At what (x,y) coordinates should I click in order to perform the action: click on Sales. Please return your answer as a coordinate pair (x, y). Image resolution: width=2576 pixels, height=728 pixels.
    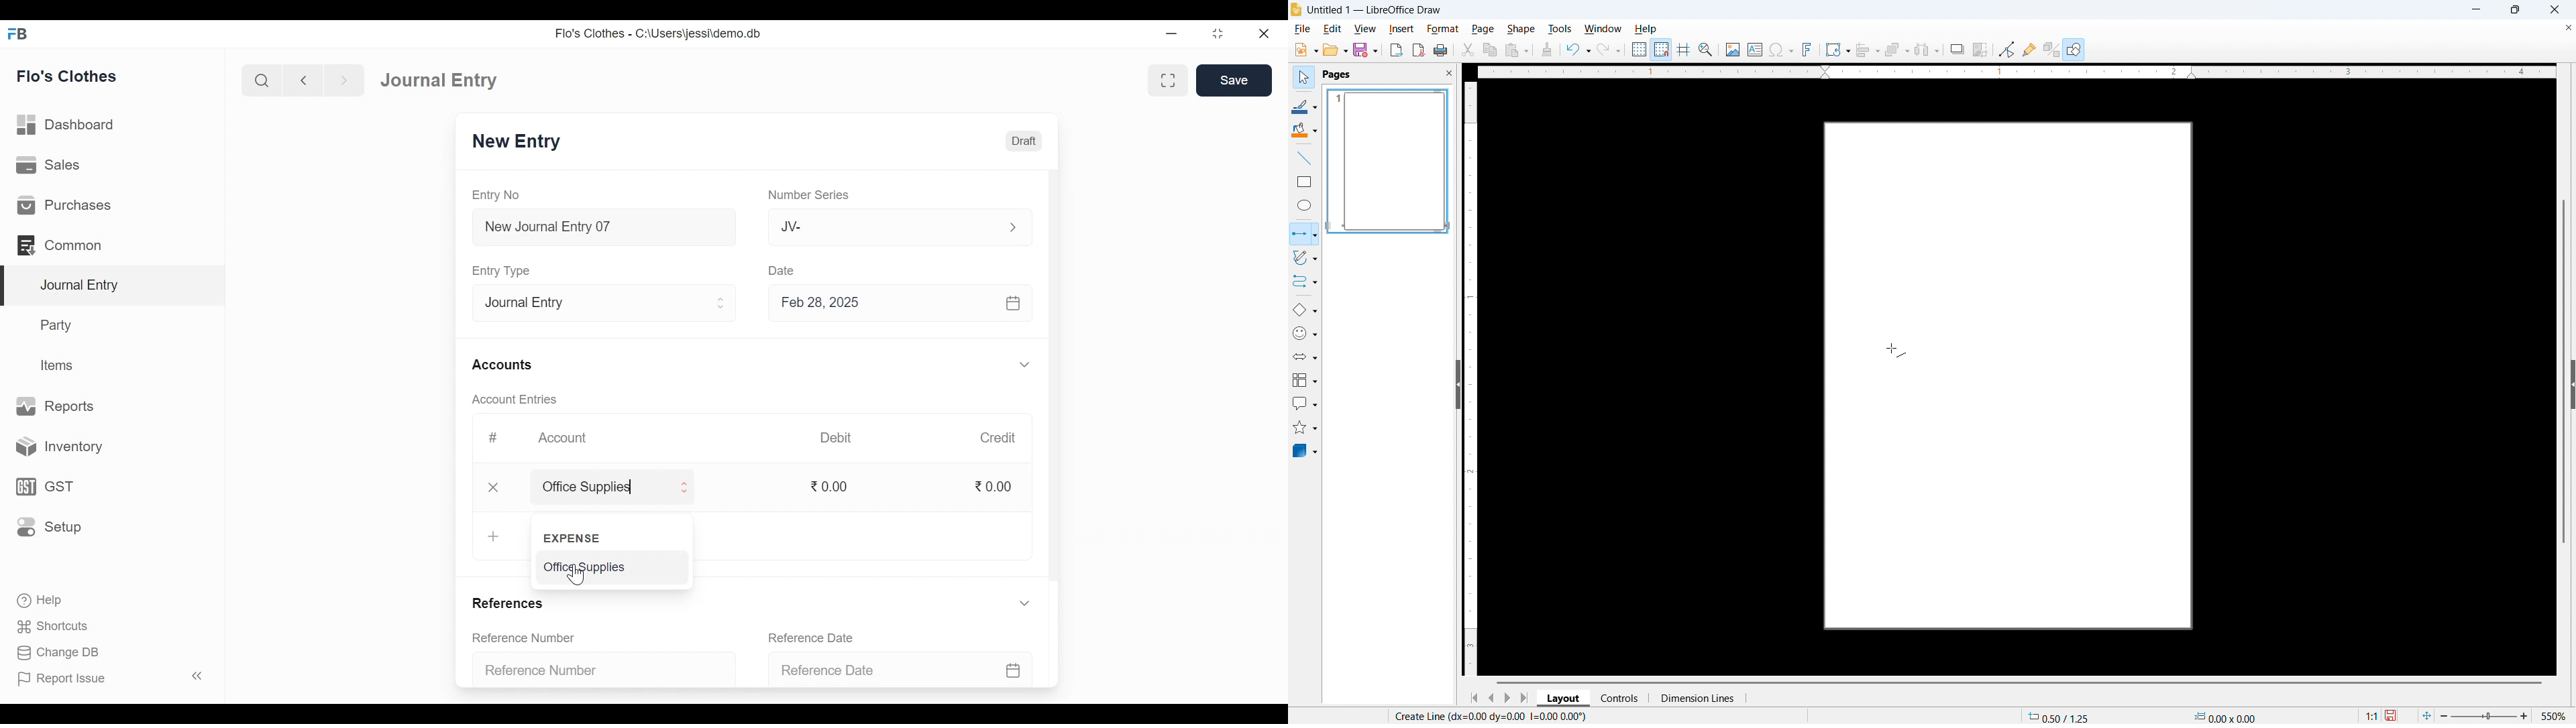
    Looking at the image, I should click on (50, 164).